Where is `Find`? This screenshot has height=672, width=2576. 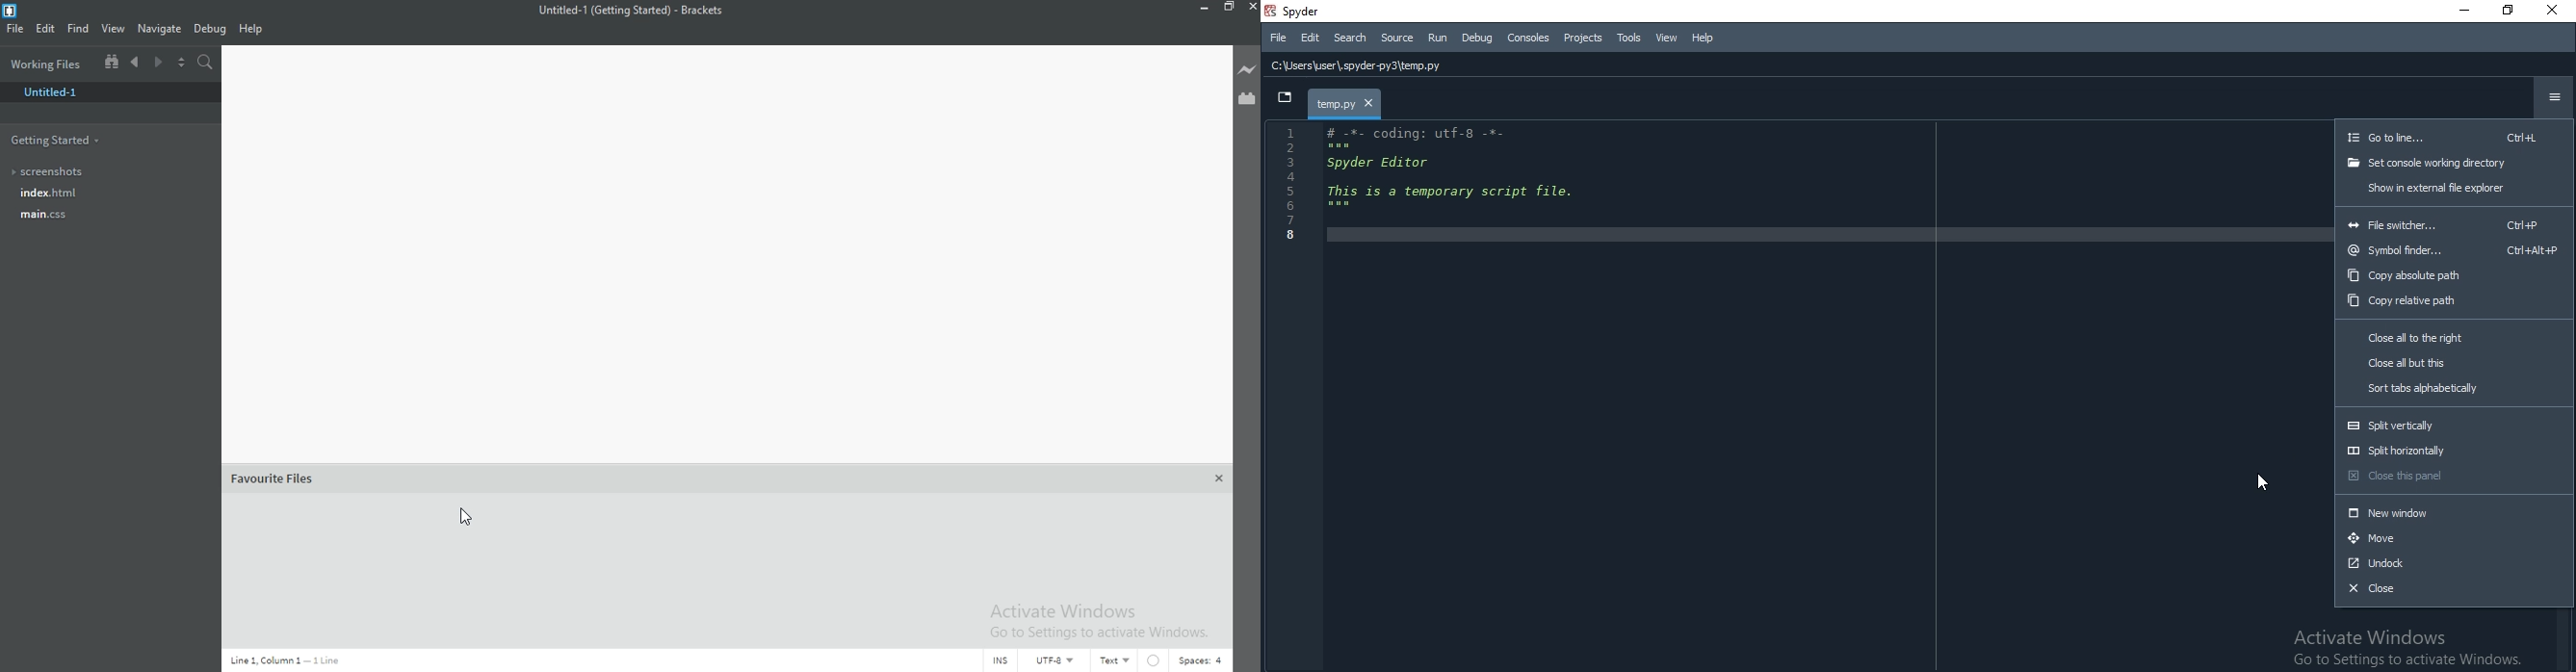 Find is located at coordinates (78, 31).